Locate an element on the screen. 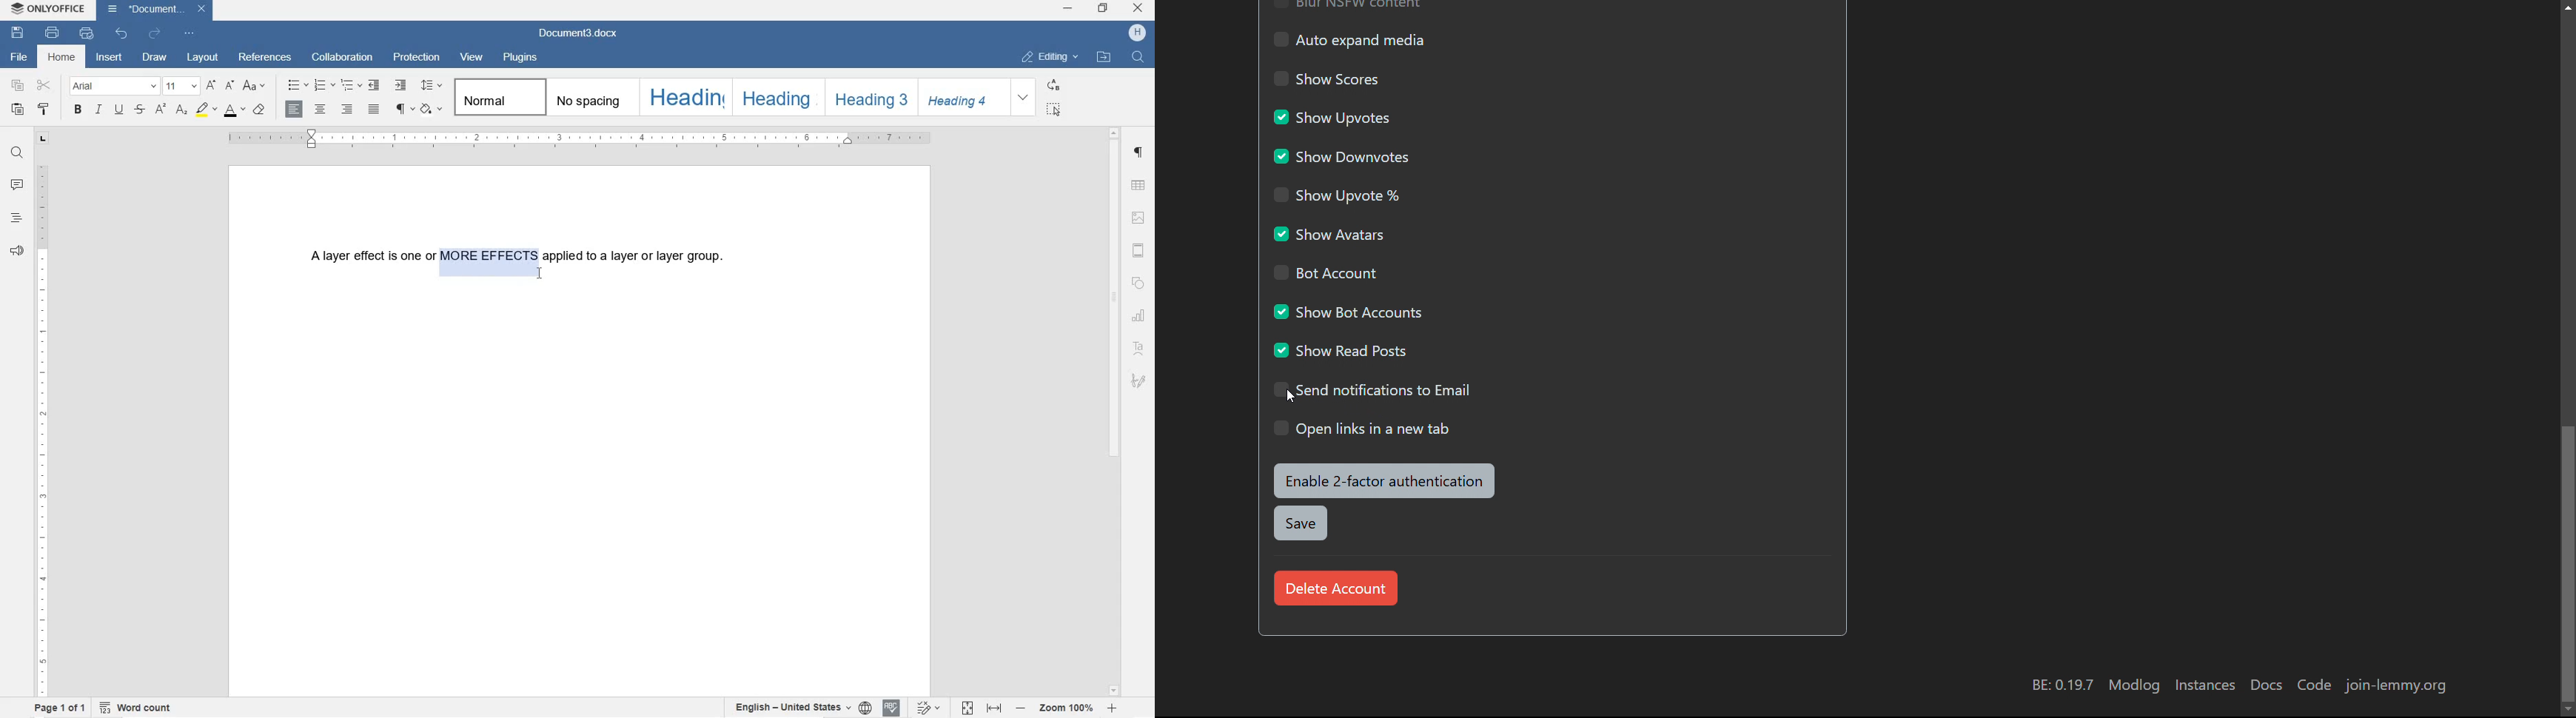  CHART is located at coordinates (1141, 316).